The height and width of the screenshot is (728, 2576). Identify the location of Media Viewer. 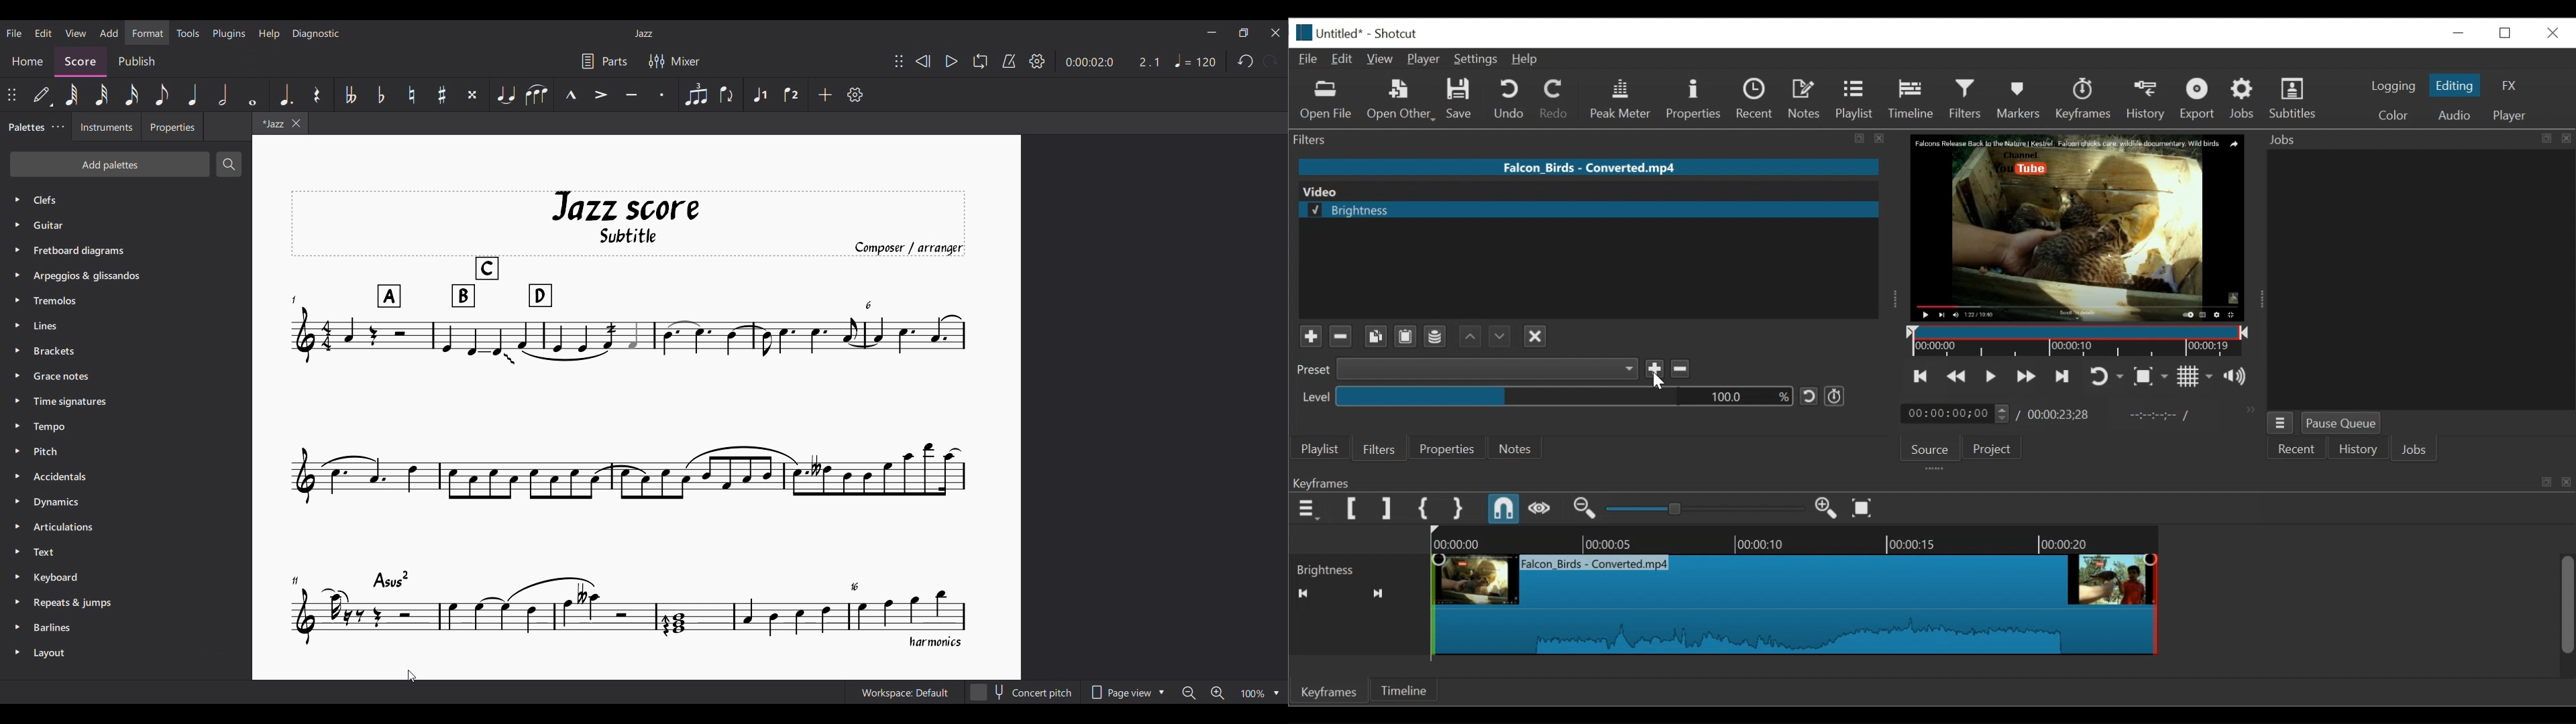
(2075, 227).